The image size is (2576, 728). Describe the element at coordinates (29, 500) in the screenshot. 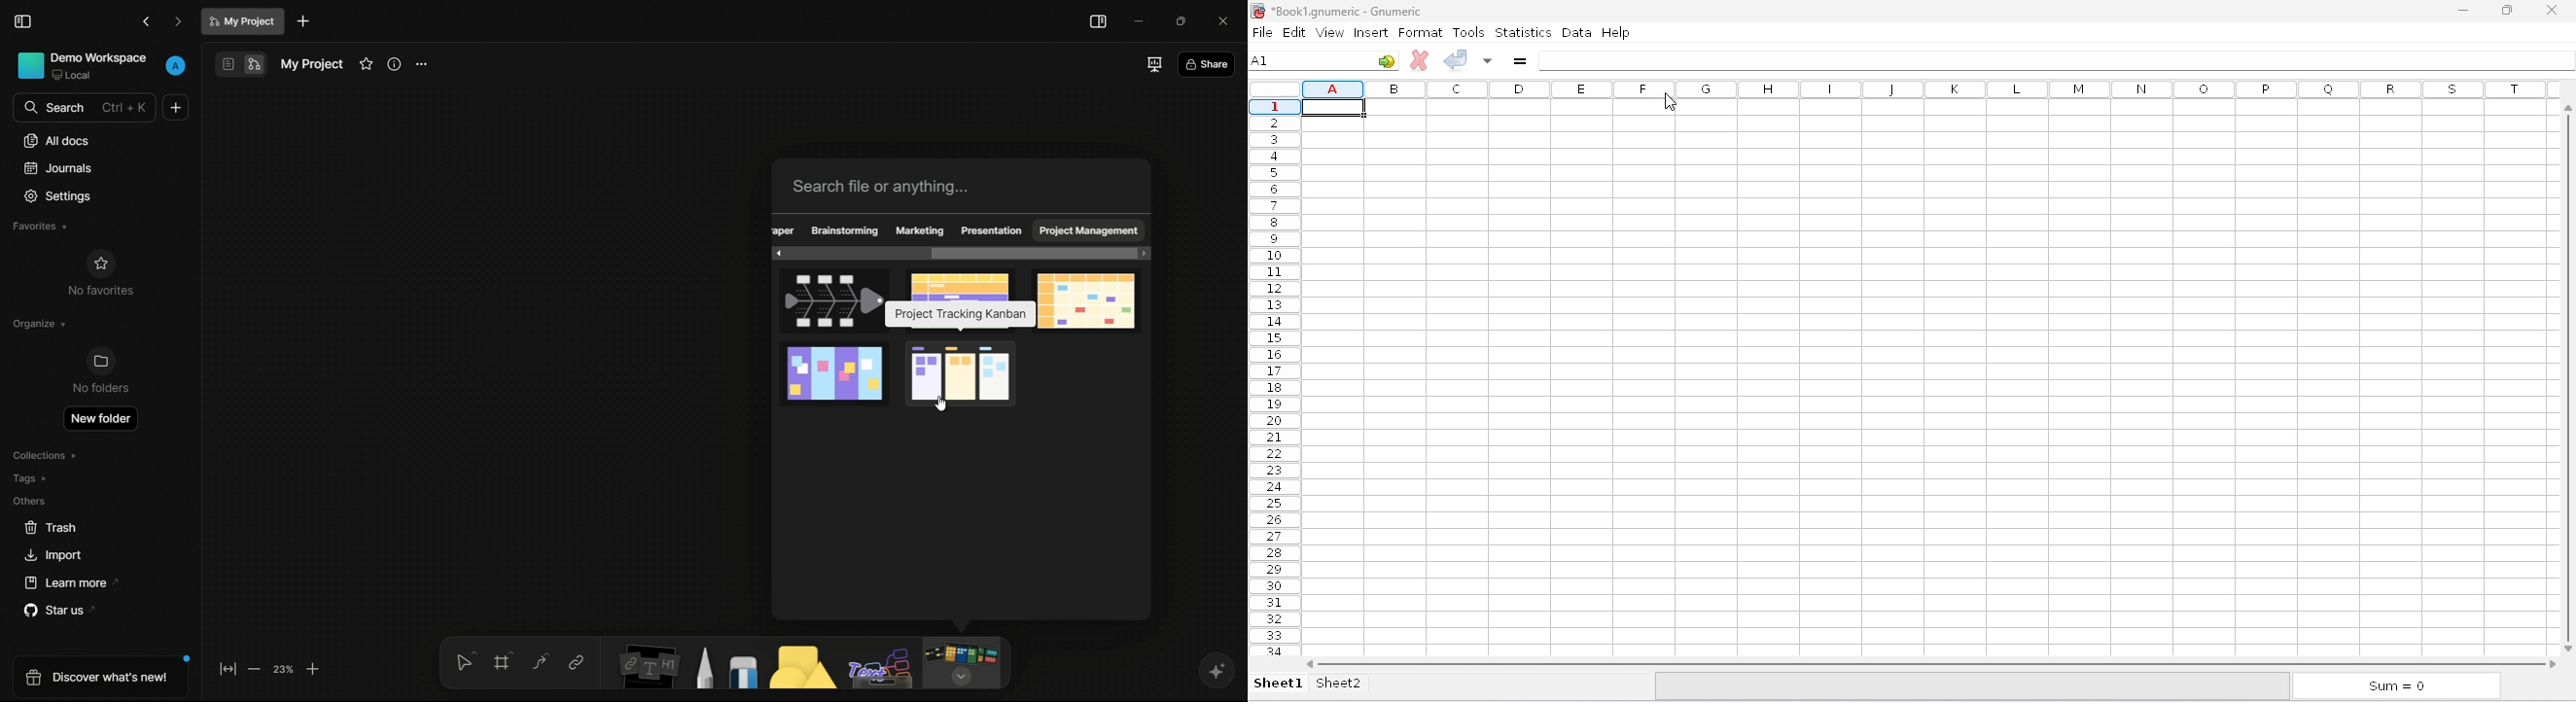

I see `others` at that location.